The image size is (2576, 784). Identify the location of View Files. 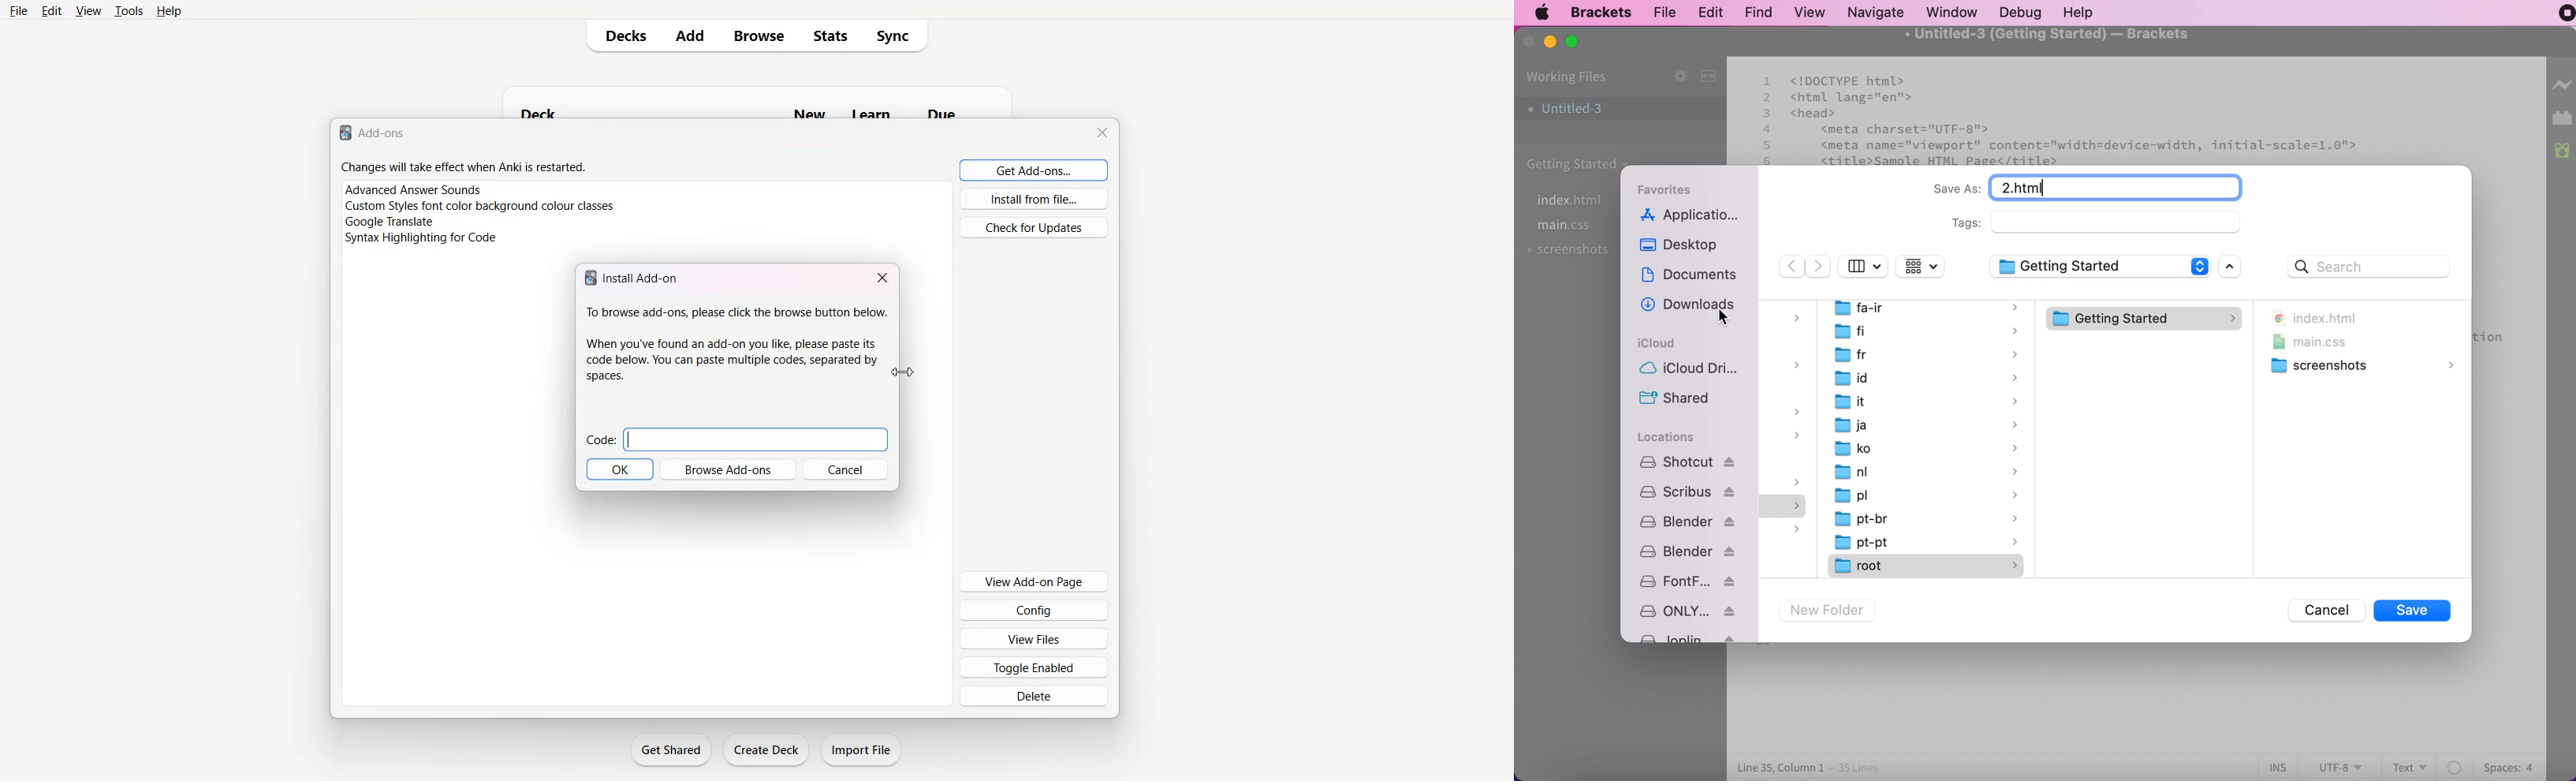
(1034, 637).